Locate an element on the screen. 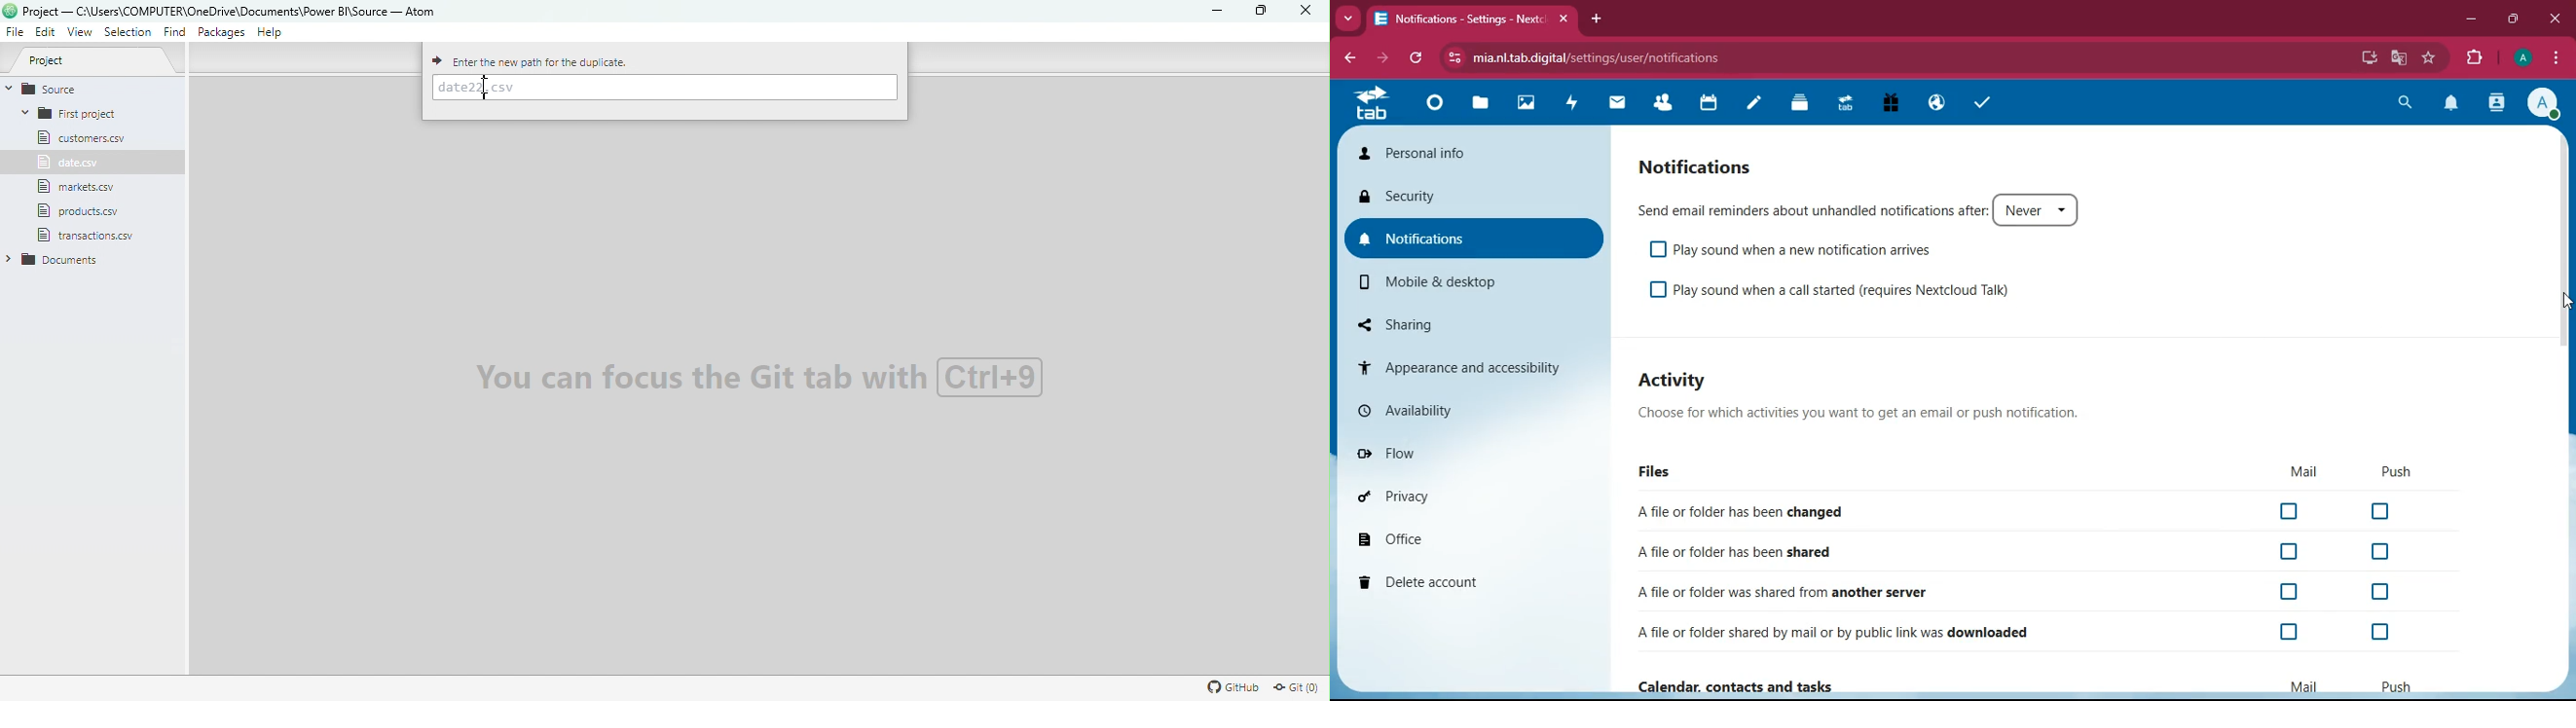 The height and width of the screenshot is (728, 2576). notifications is located at coordinates (1475, 240).